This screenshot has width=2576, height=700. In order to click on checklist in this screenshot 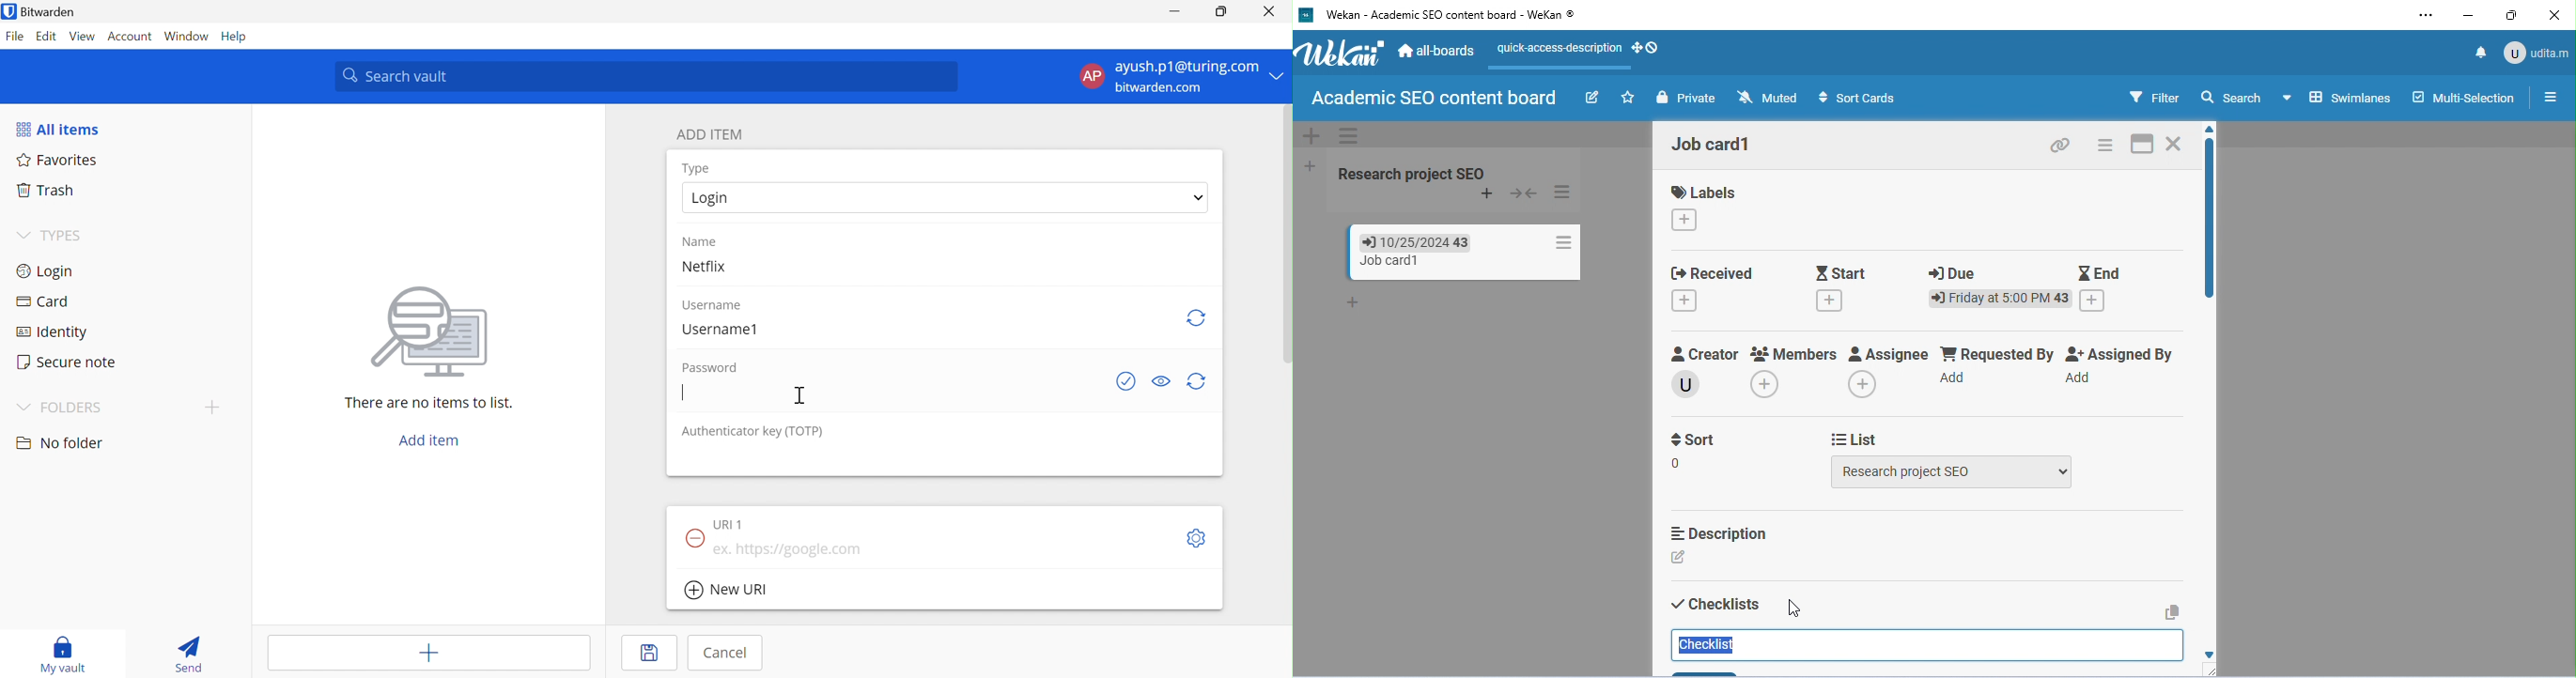, I will do `click(1711, 646)`.